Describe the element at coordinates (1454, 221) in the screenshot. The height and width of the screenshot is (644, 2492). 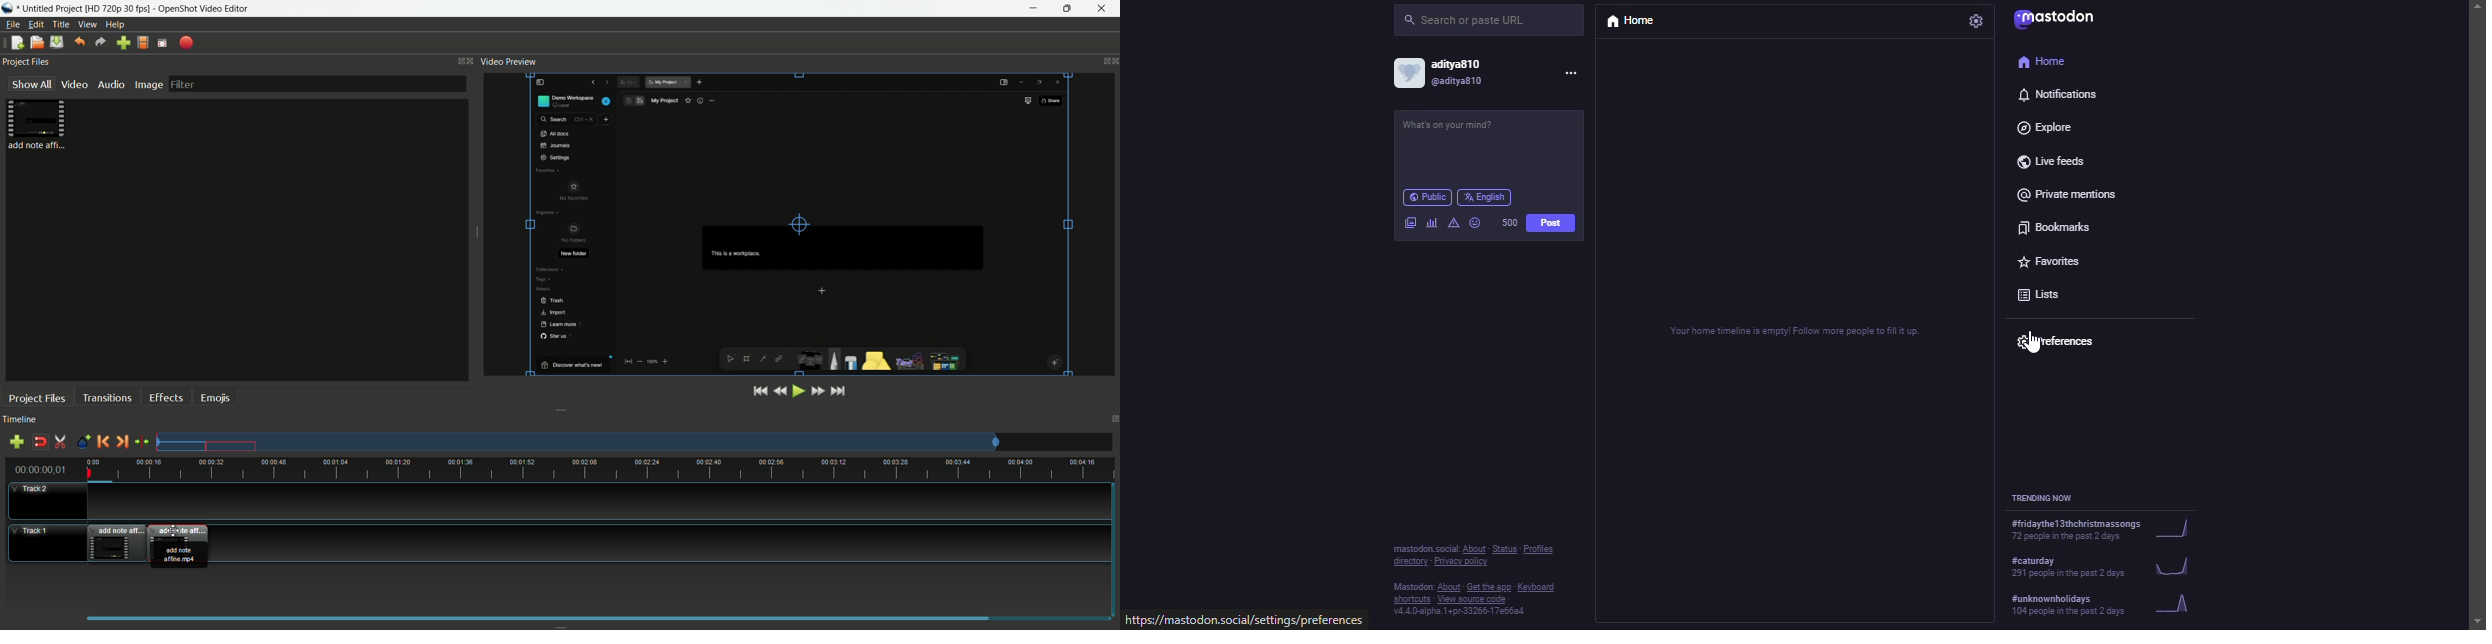
I see `advanced` at that location.